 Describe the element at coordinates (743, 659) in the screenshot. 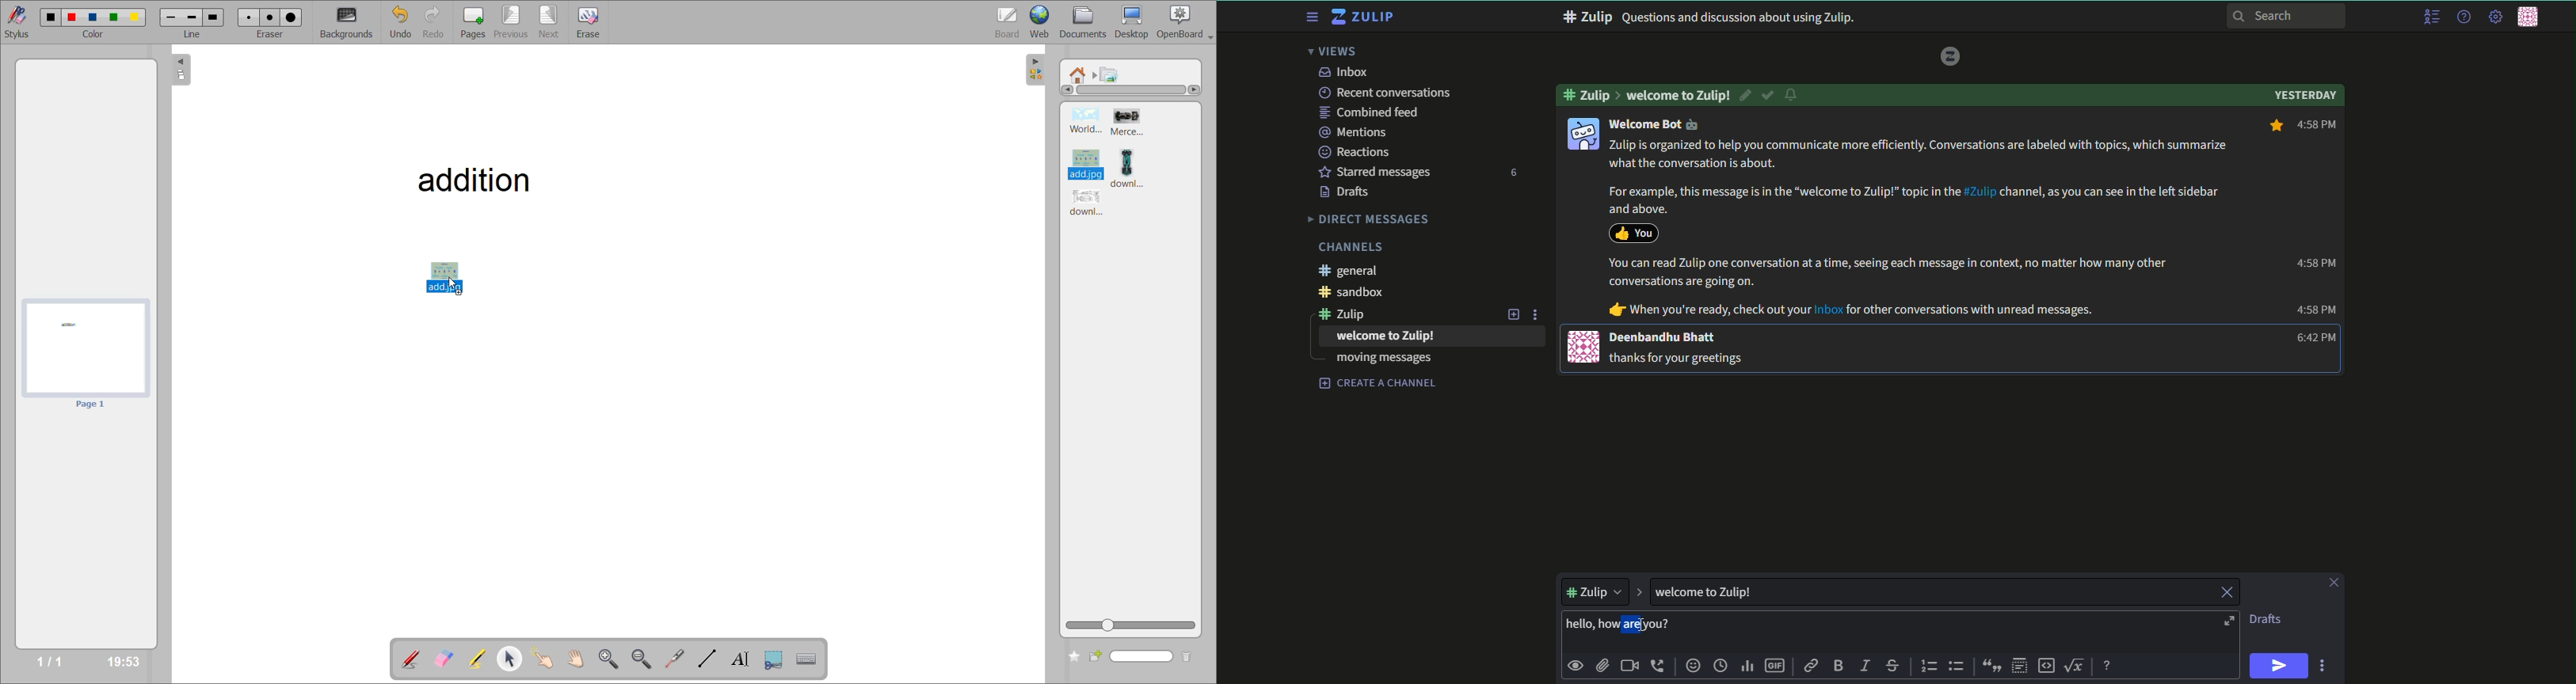

I see `write text` at that location.